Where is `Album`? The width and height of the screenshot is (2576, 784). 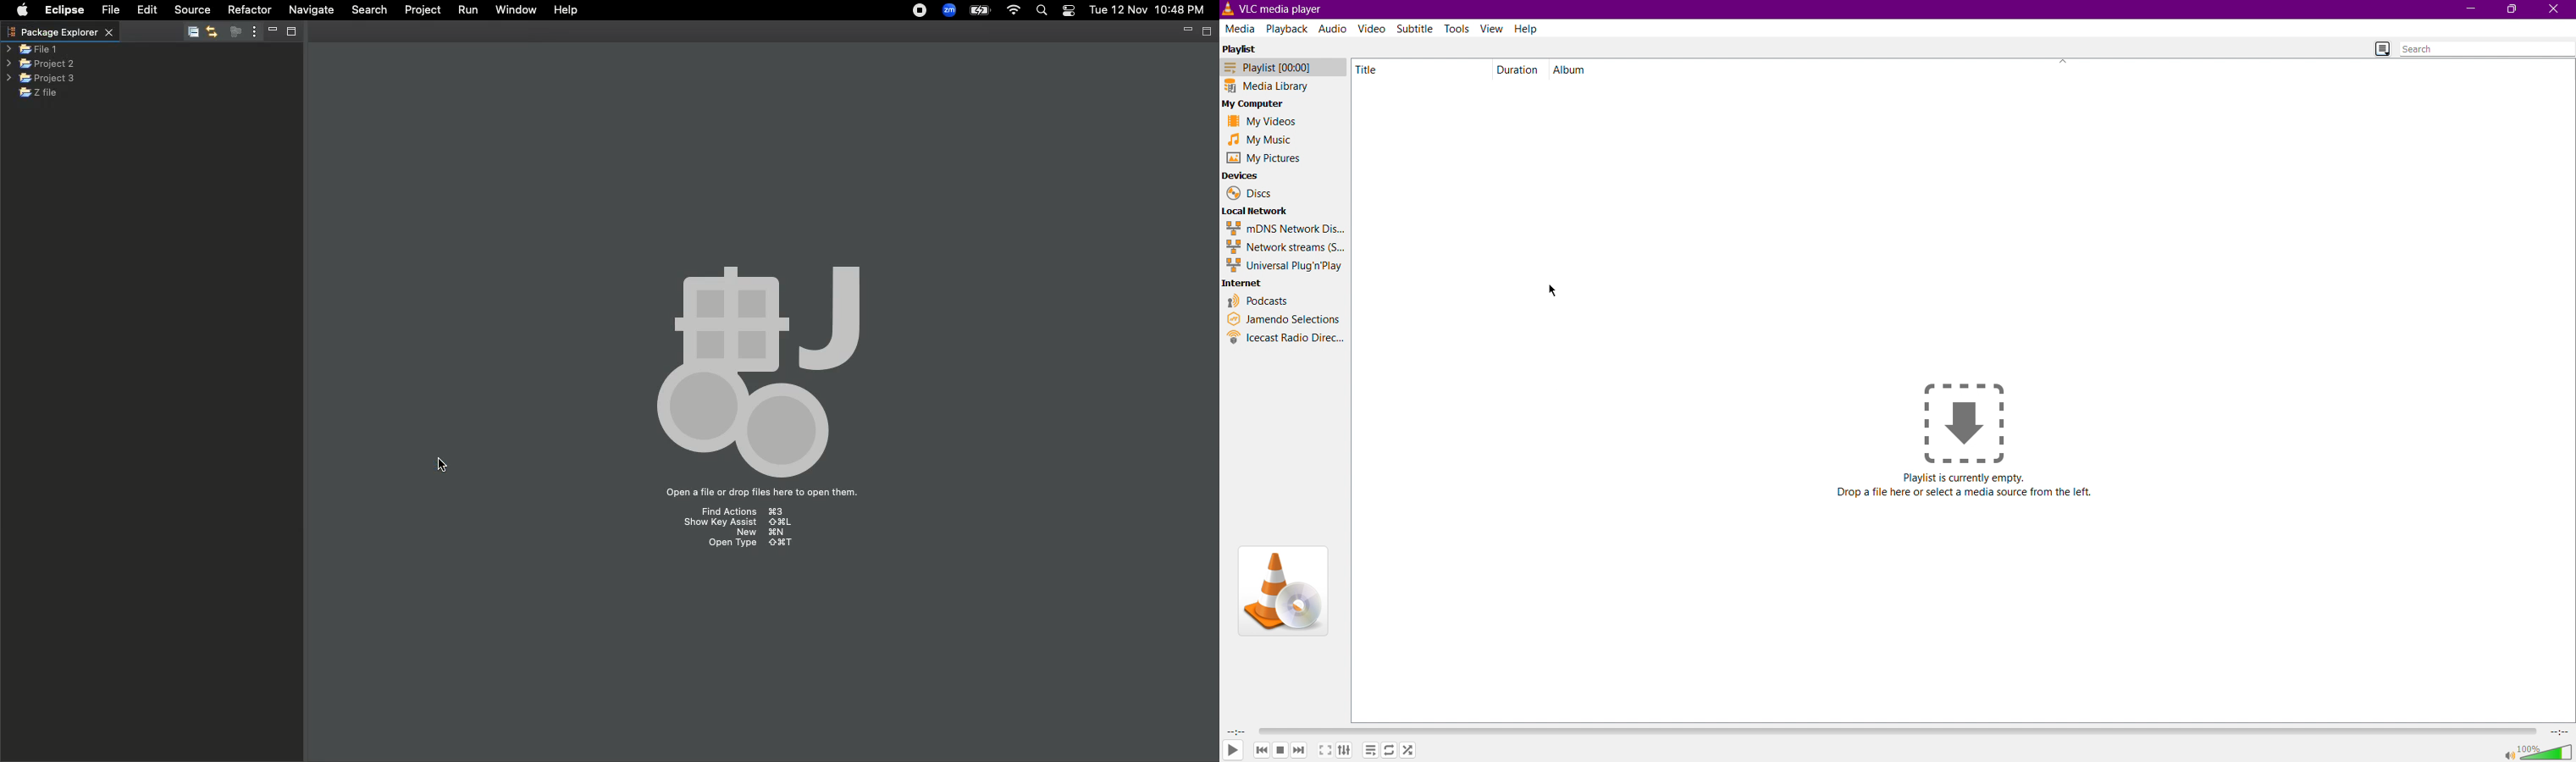
Album is located at coordinates (1569, 69).